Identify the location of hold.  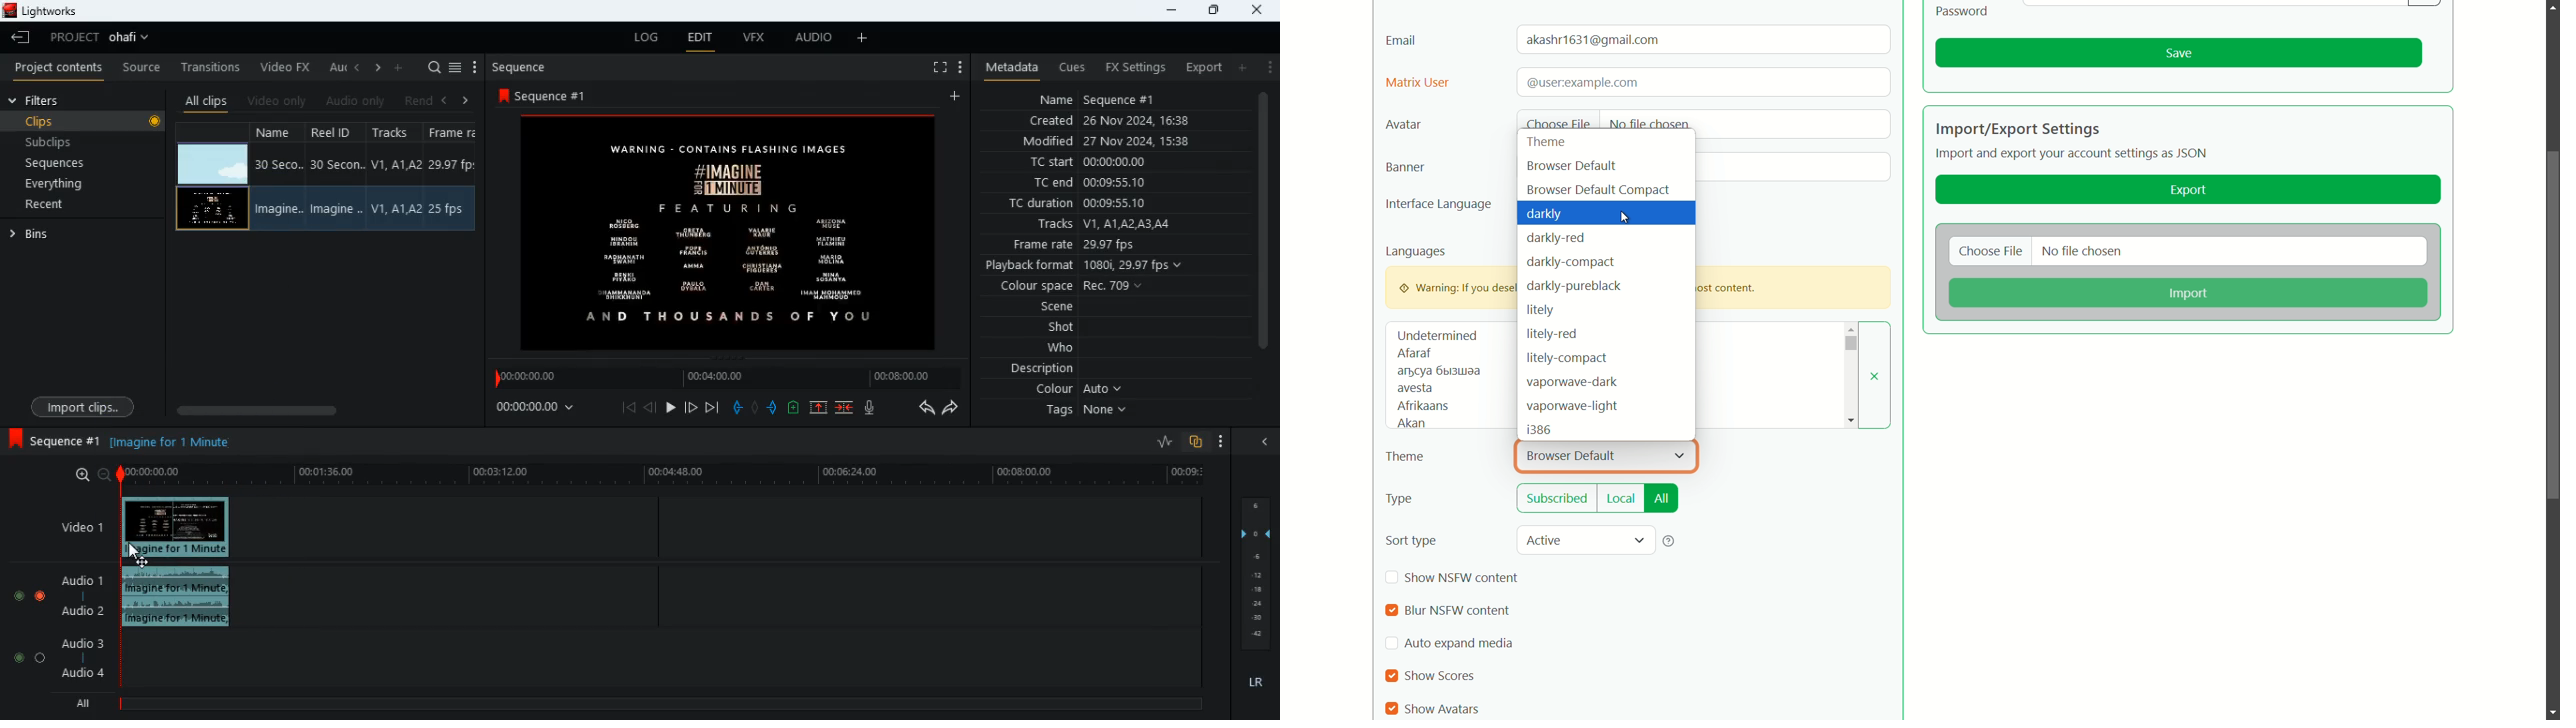
(755, 408).